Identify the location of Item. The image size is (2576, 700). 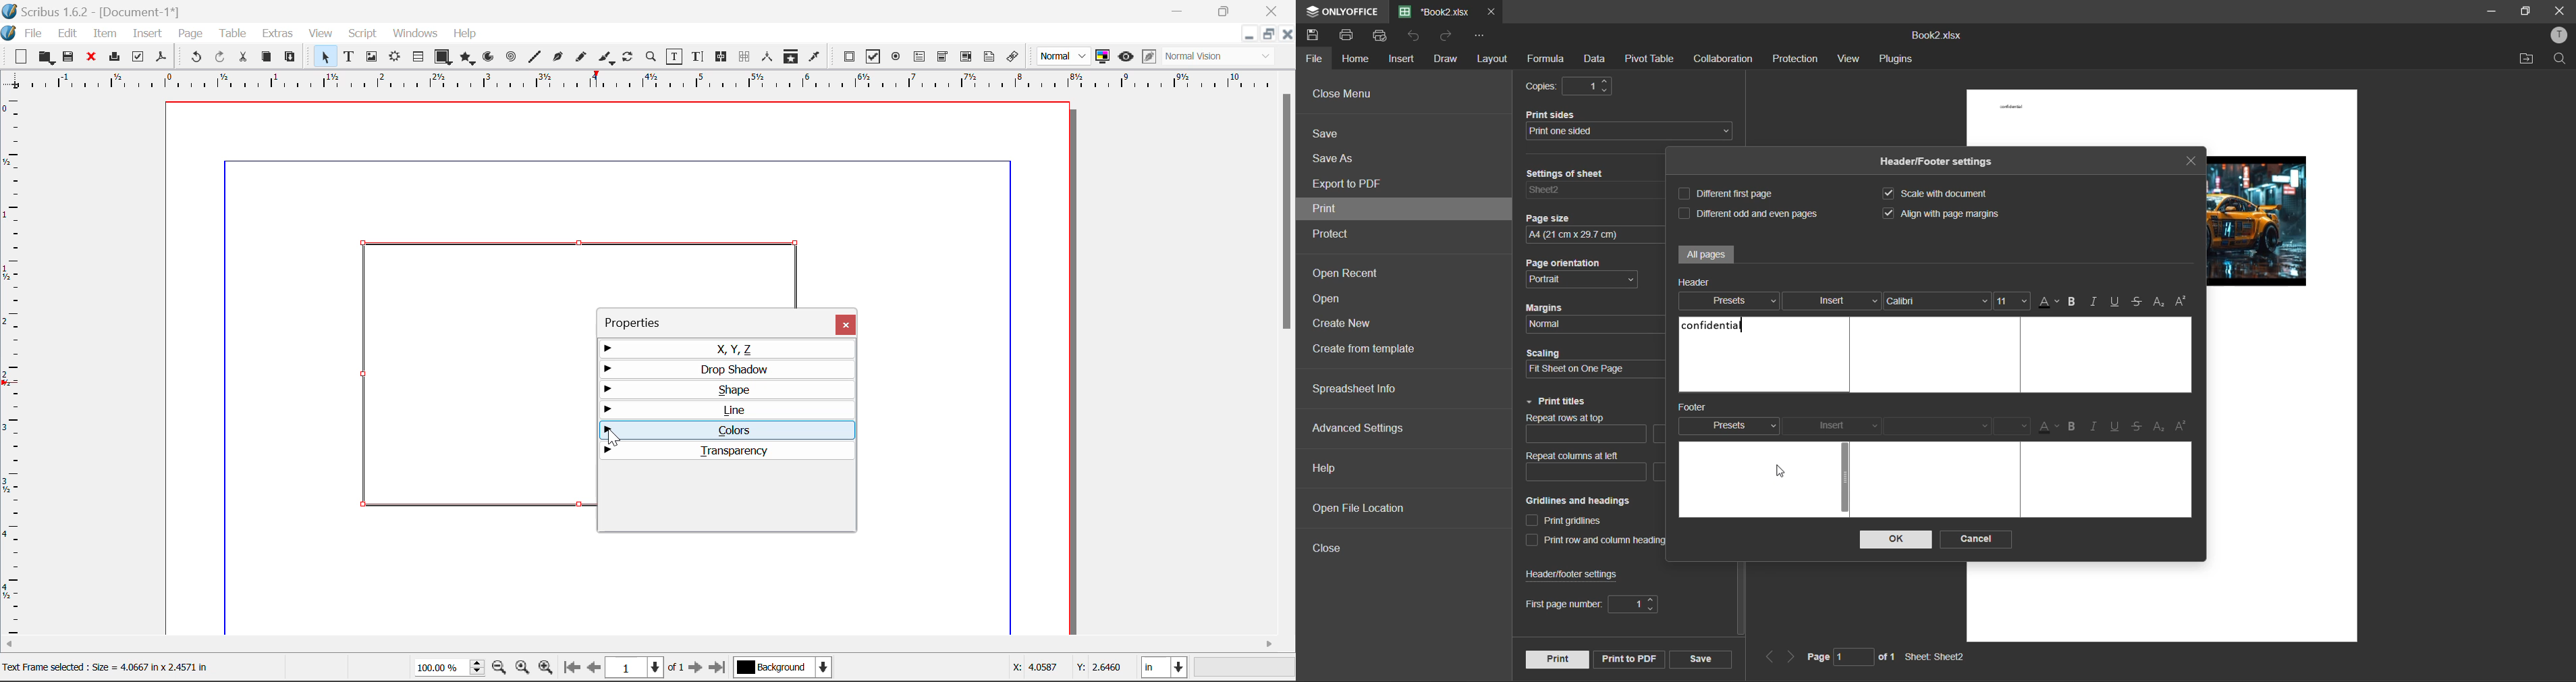
(103, 32).